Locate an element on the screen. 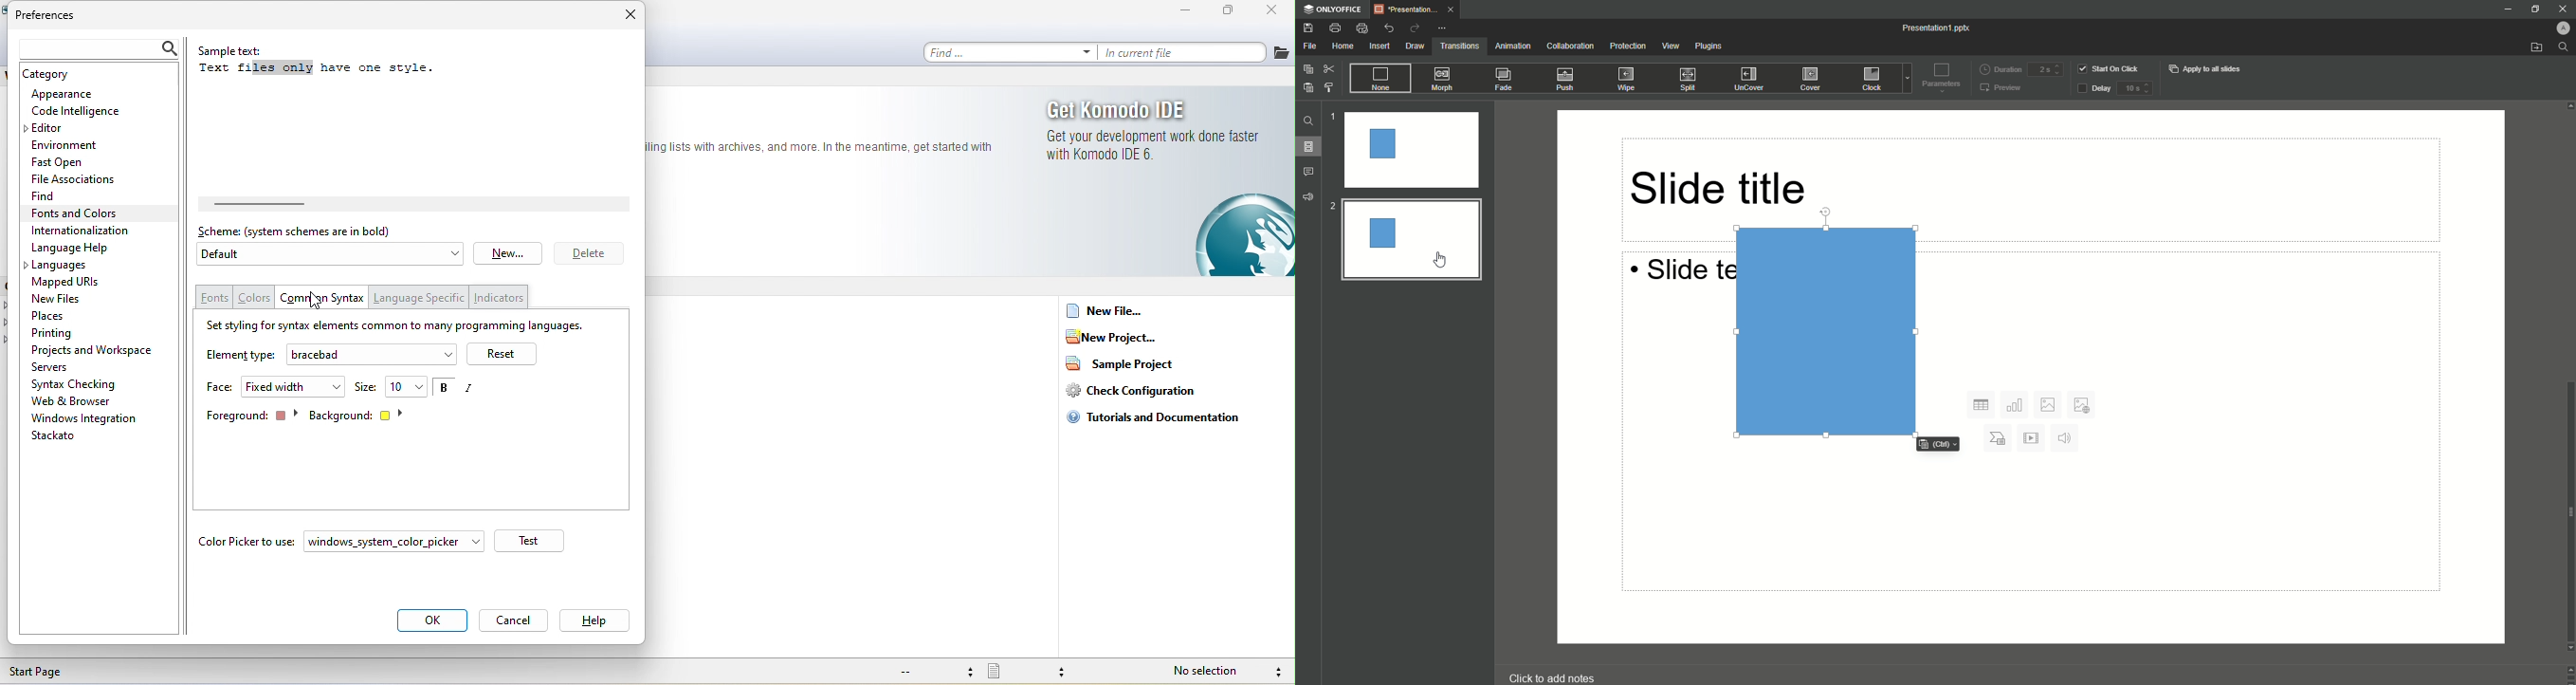 The width and height of the screenshot is (2576, 700). window system color picker is located at coordinates (397, 541).